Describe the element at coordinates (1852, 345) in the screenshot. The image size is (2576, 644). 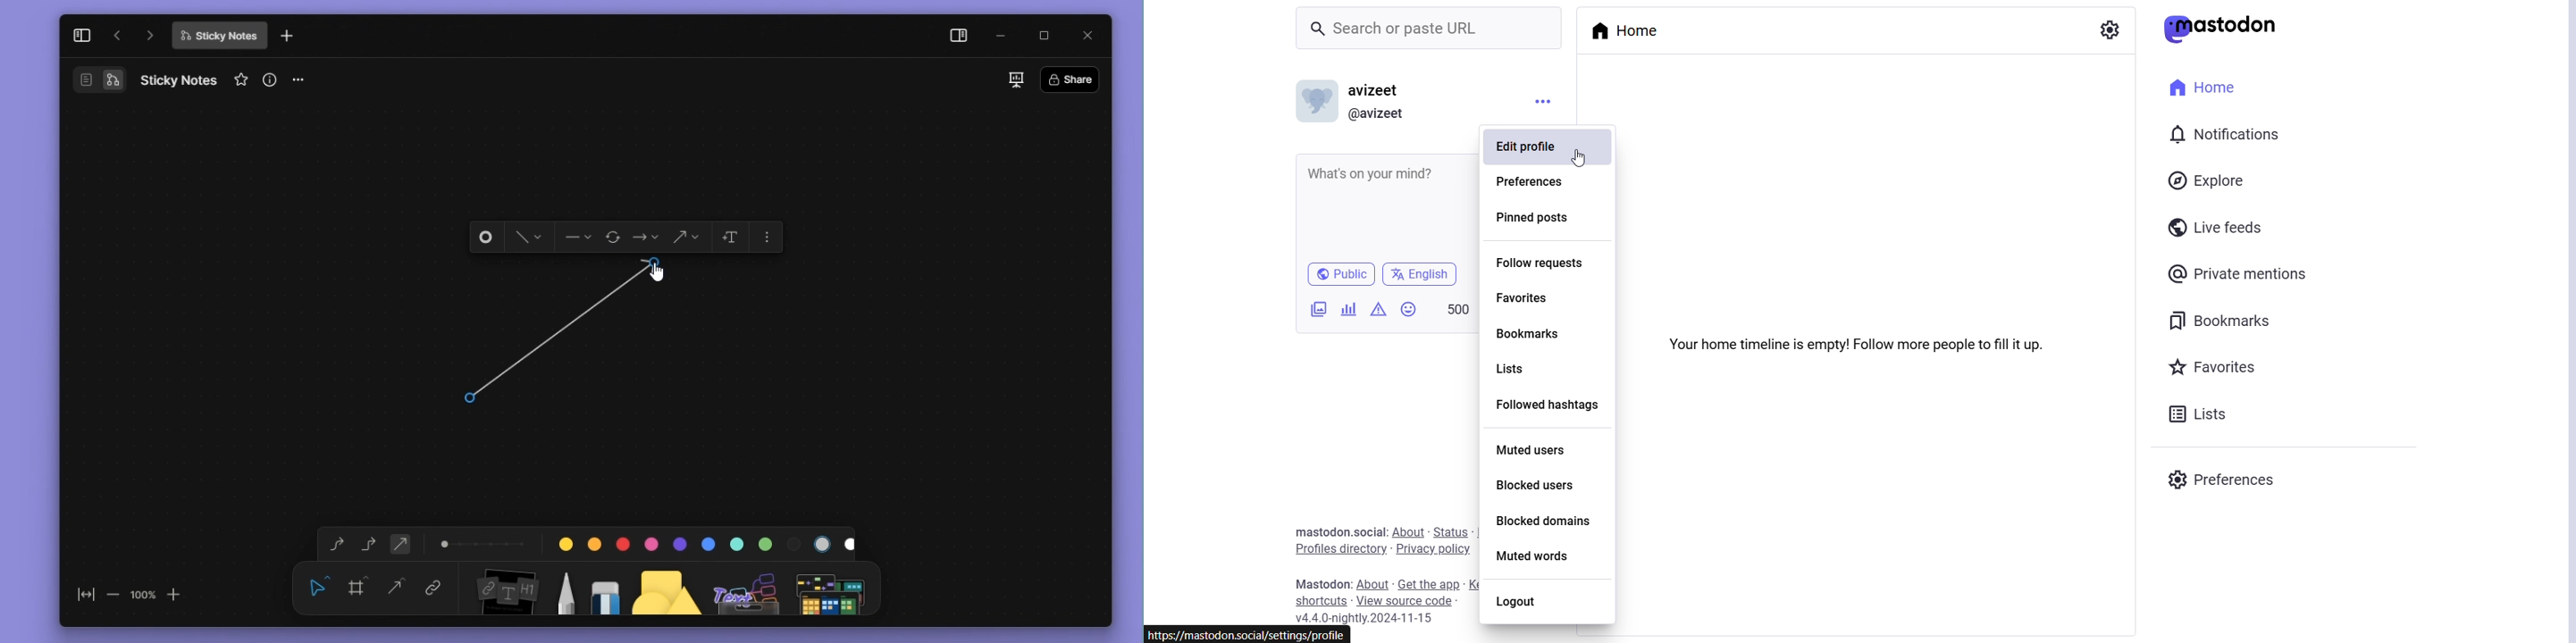
I see `Your home timeline is empty! Follow more people to fill it up.` at that location.